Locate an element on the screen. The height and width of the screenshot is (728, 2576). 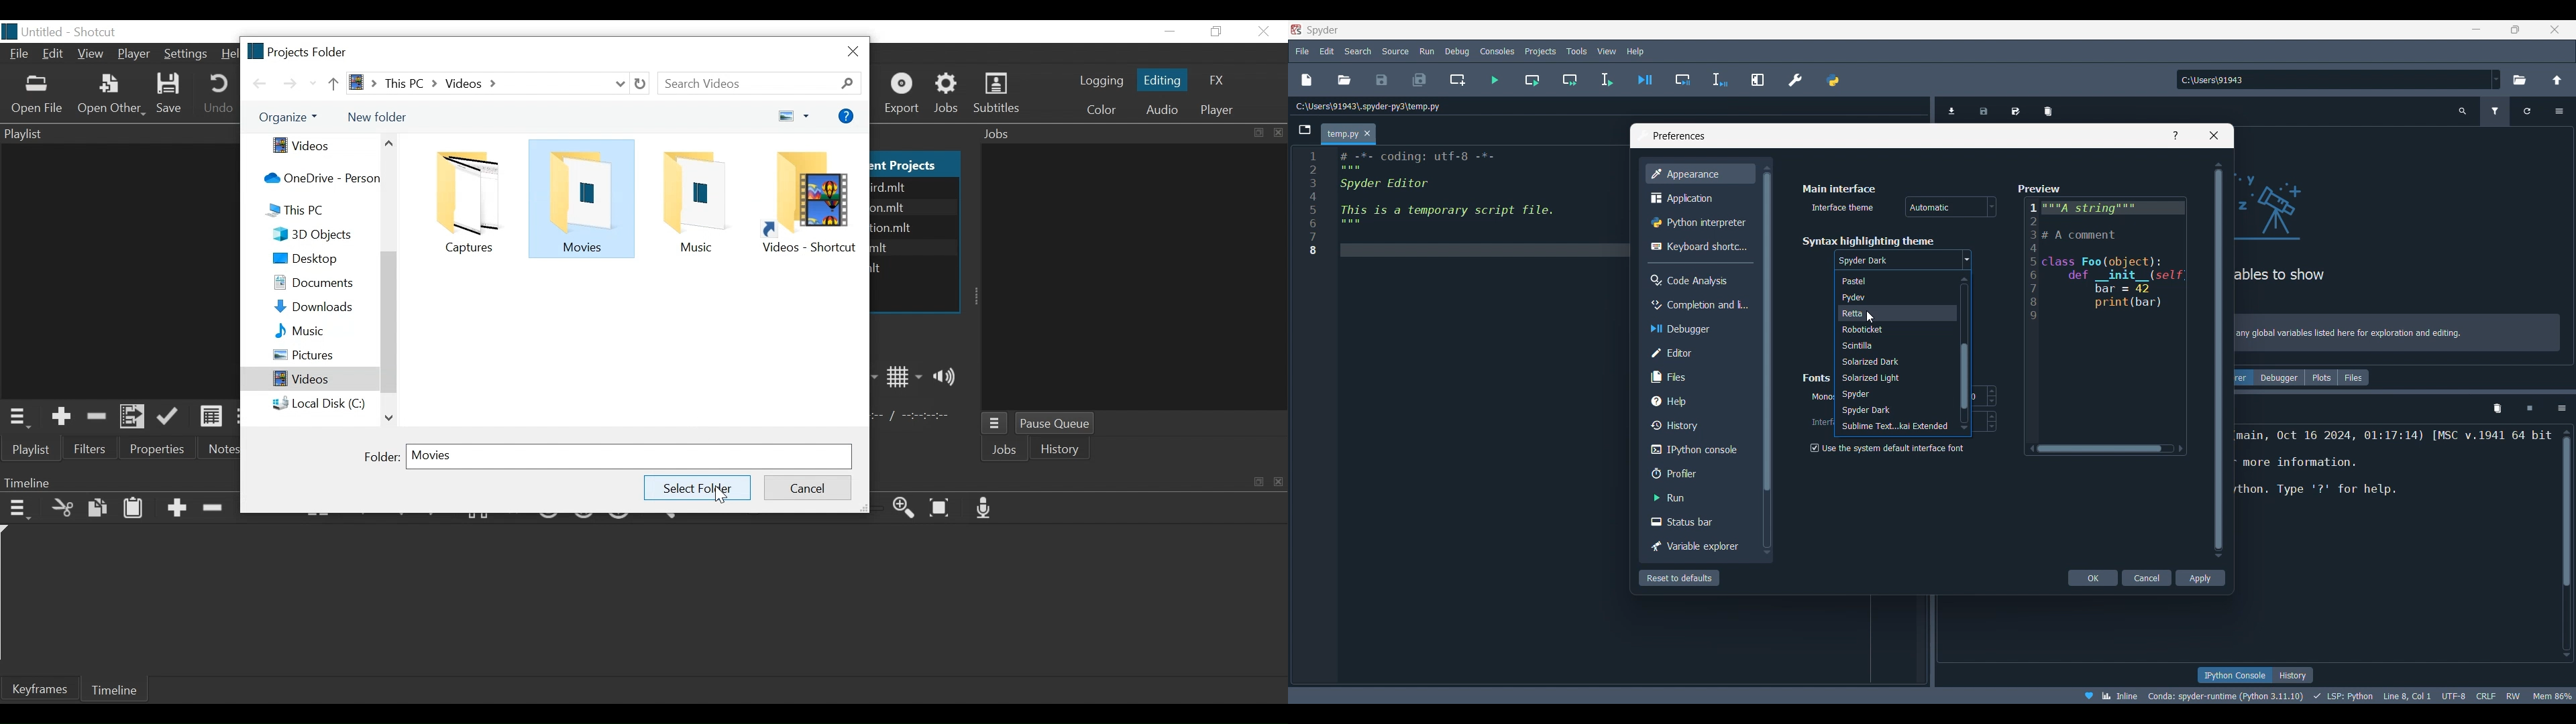
PYTHONPATH manager is located at coordinates (1832, 80).